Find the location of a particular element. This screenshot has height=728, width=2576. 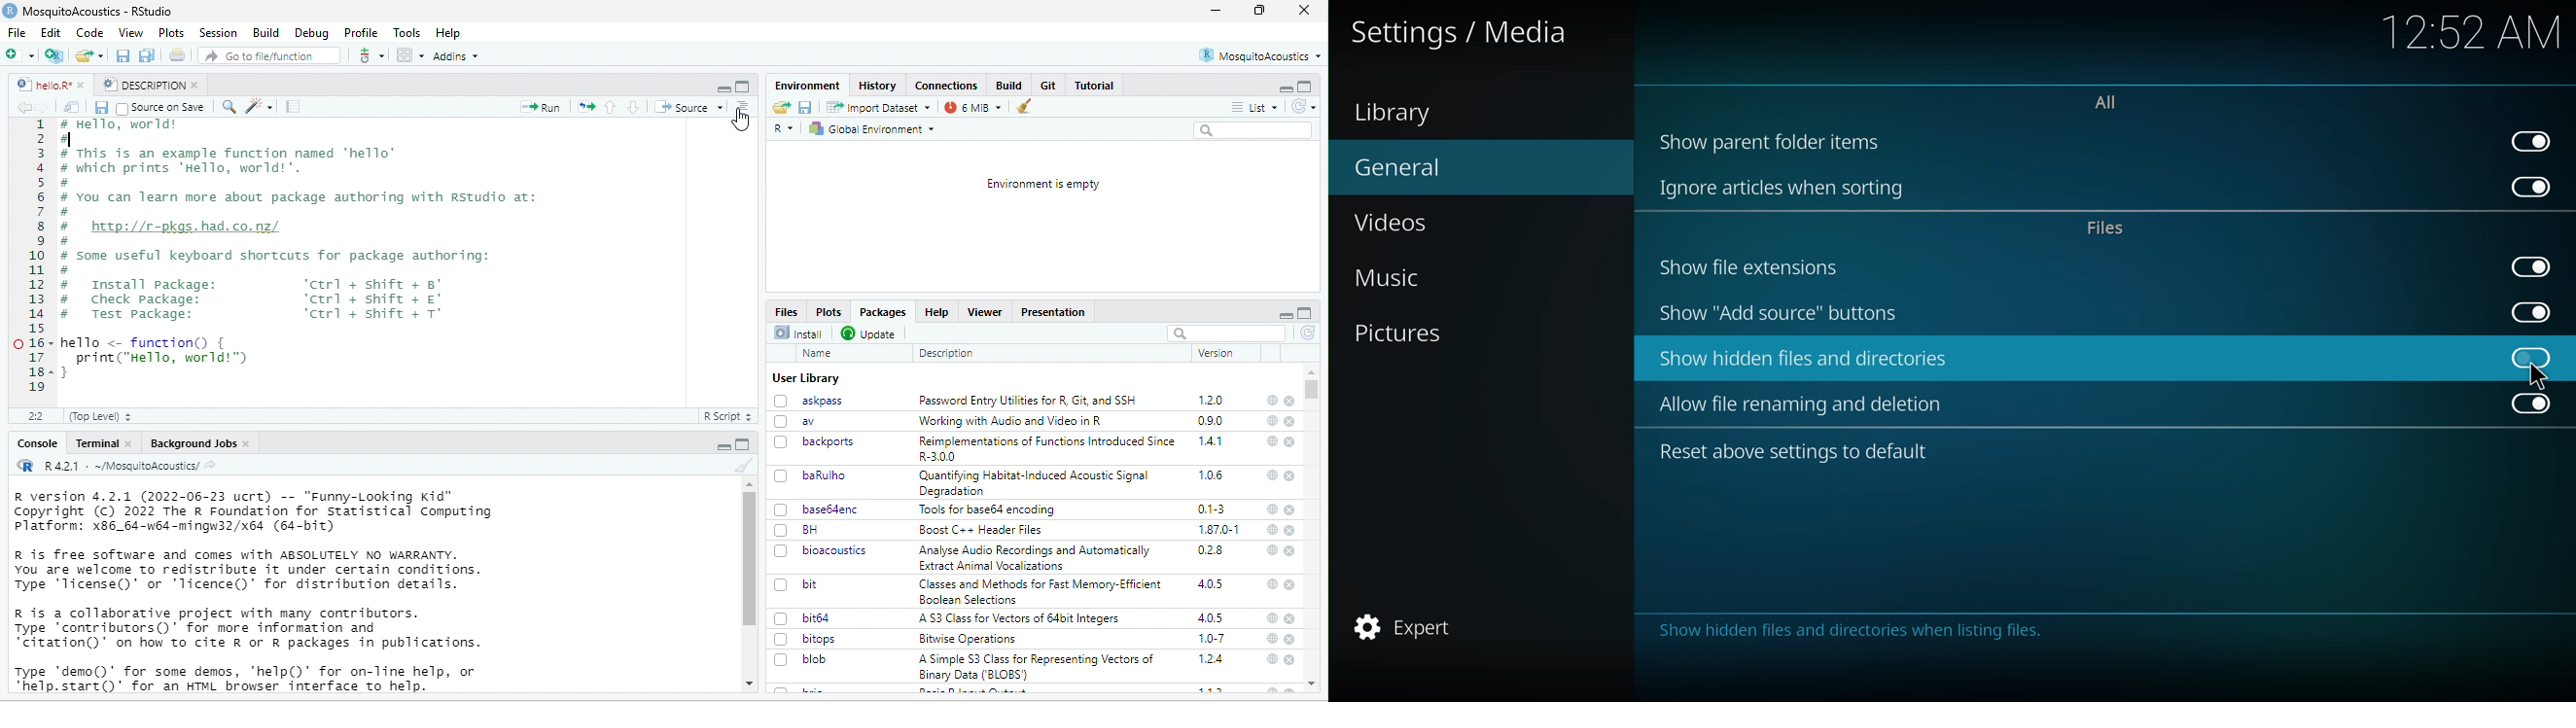

R is free software and comes with ABSOLUTELY NO WARRANTY.
You are welcome to redistribute it under certain conditions.
Type 'license()' or 'licence()' for distribution details. is located at coordinates (253, 570).